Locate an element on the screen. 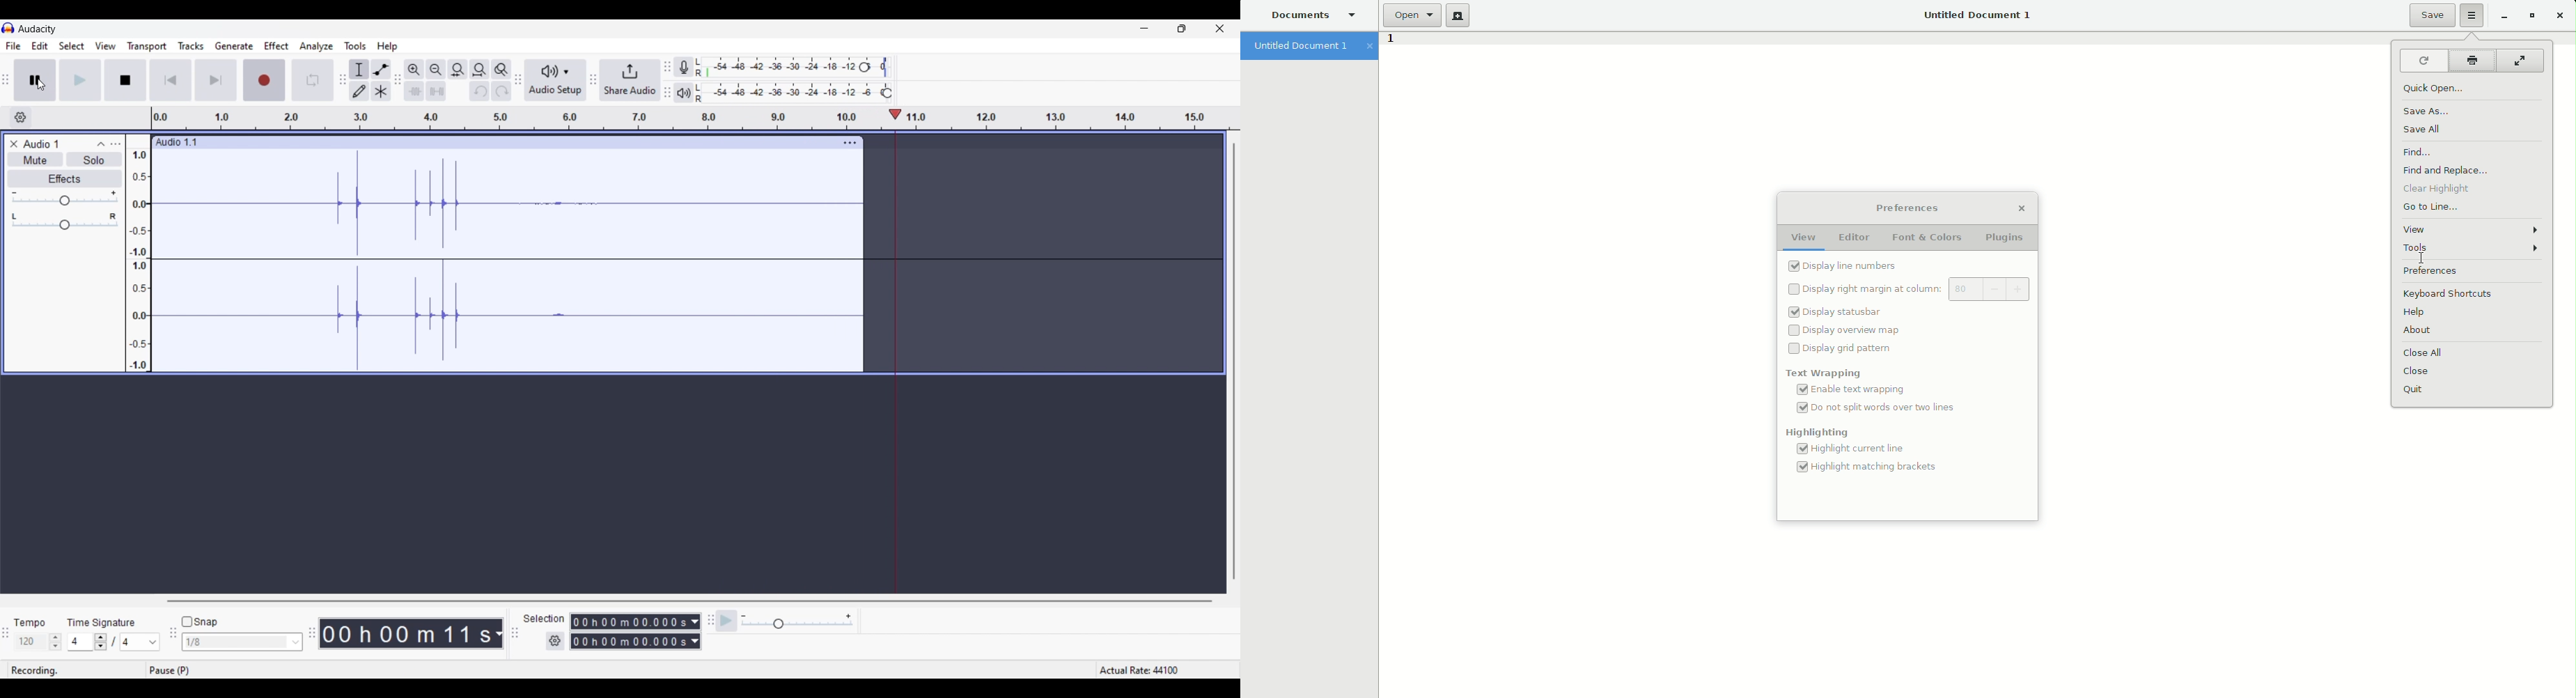 The image size is (2576, 700). Effect menu is located at coordinates (277, 46).